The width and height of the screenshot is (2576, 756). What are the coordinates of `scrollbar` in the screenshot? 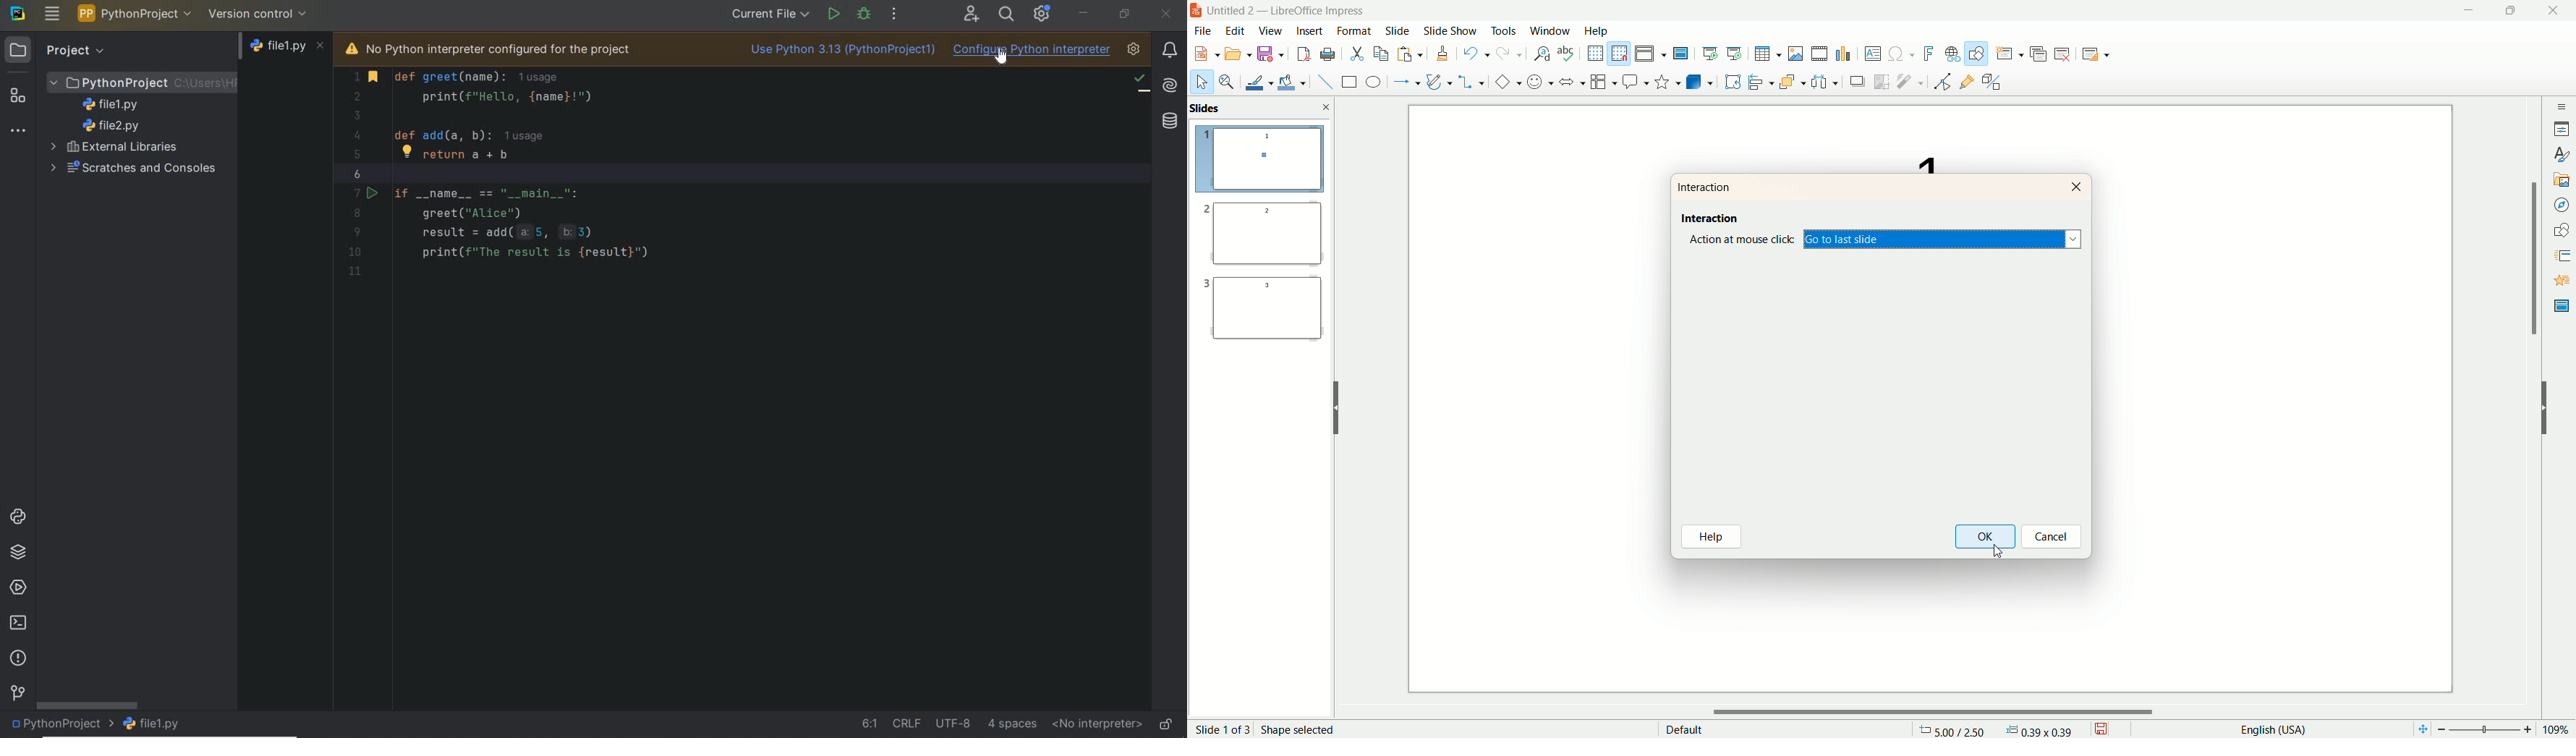 It's located at (87, 705).